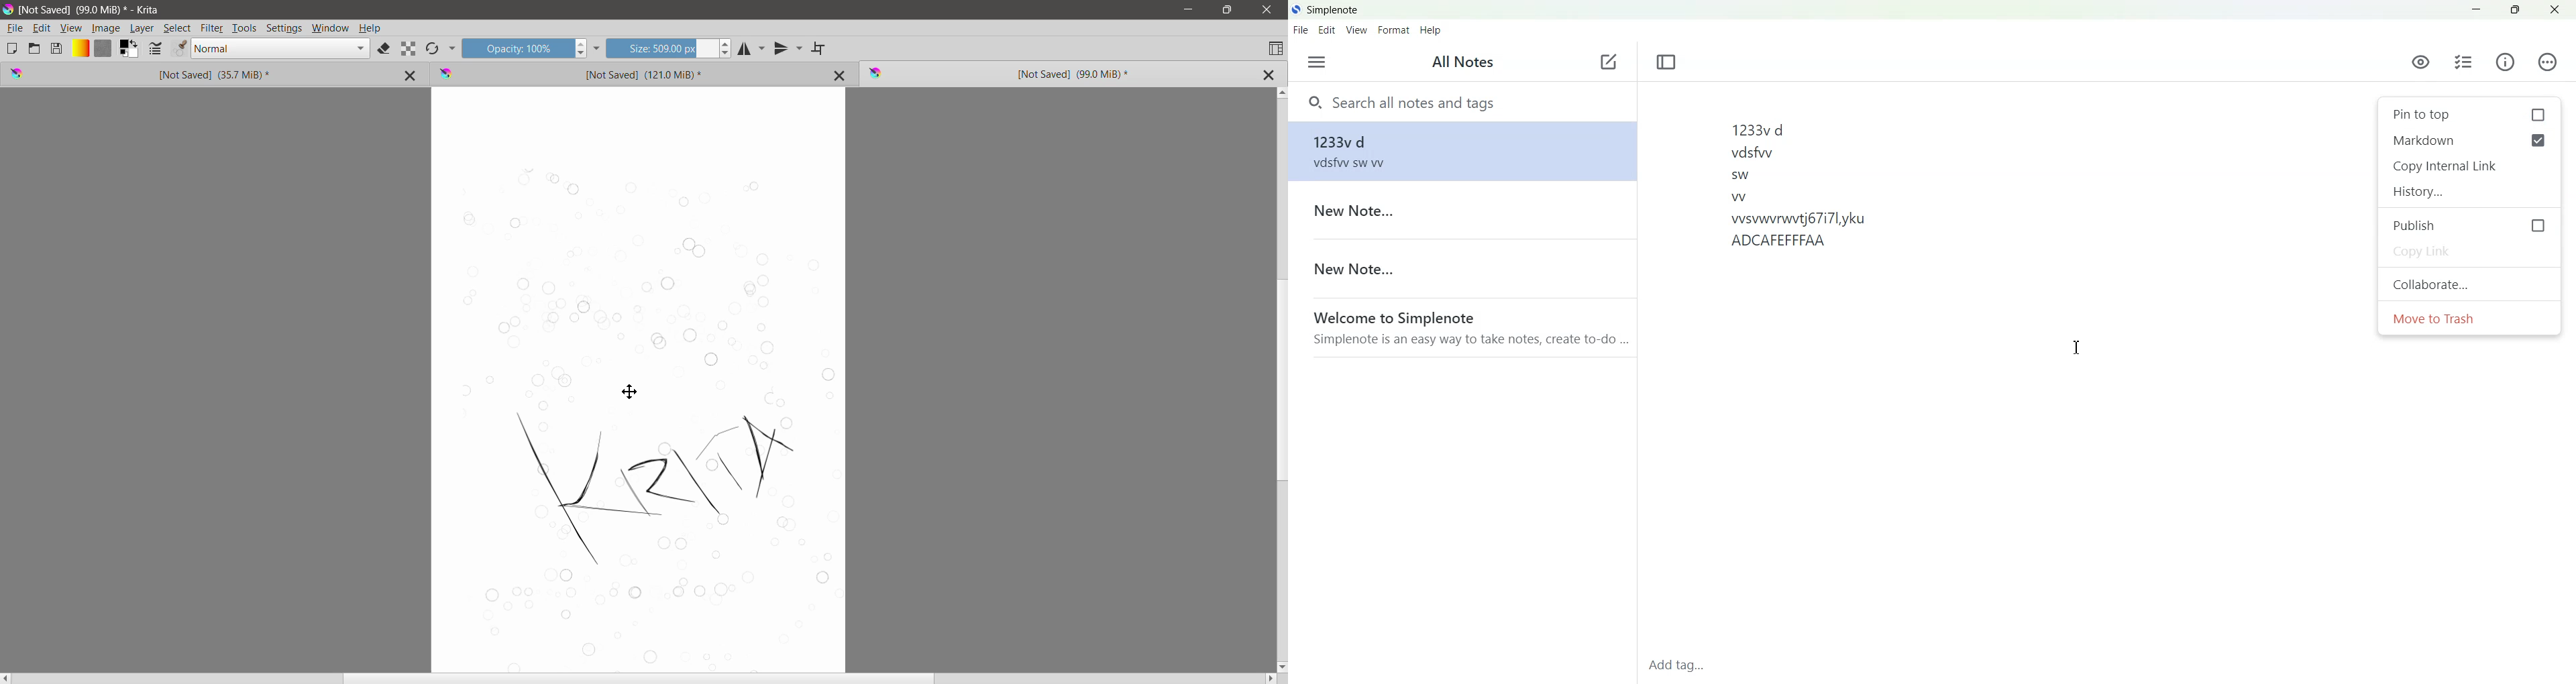  Describe the element at coordinates (42, 29) in the screenshot. I see `Edit` at that location.